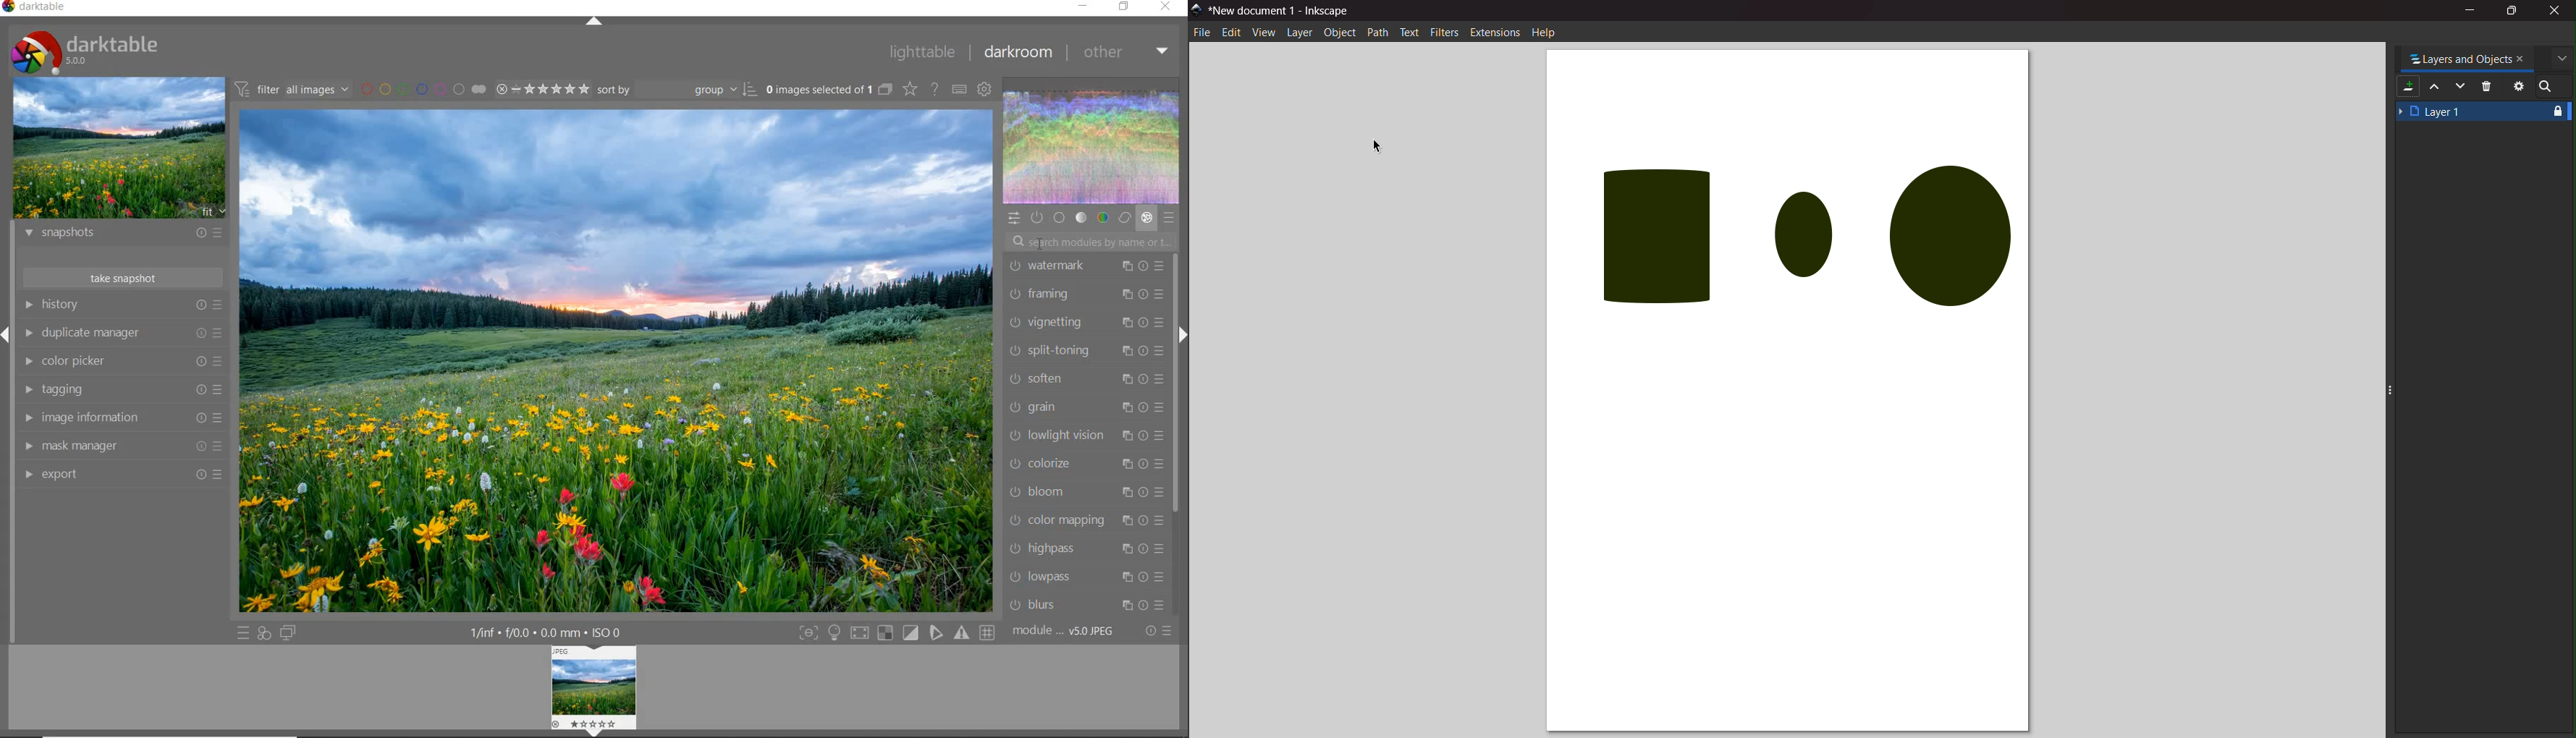 The height and width of the screenshot is (756, 2576). What do you see at coordinates (243, 633) in the screenshot?
I see `quick access to presets` at bounding box center [243, 633].